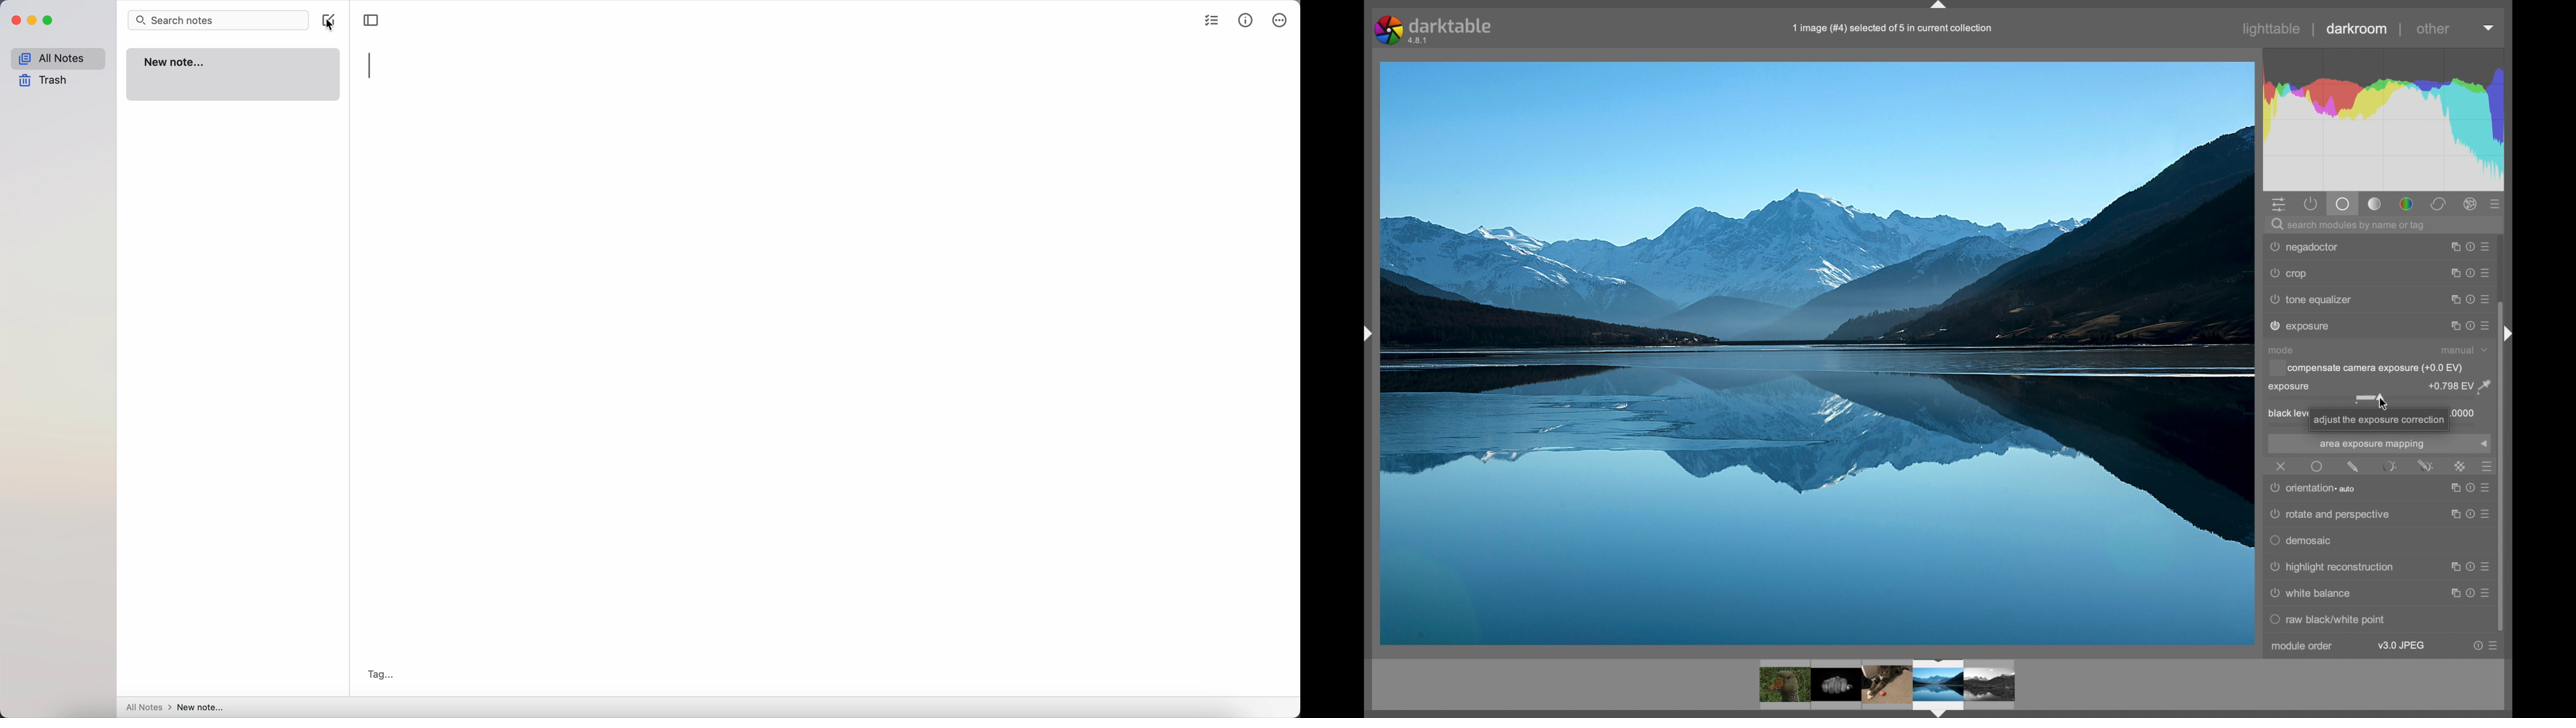  Describe the element at coordinates (2371, 445) in the screenshot. I see `area exposure mapping` at that location.